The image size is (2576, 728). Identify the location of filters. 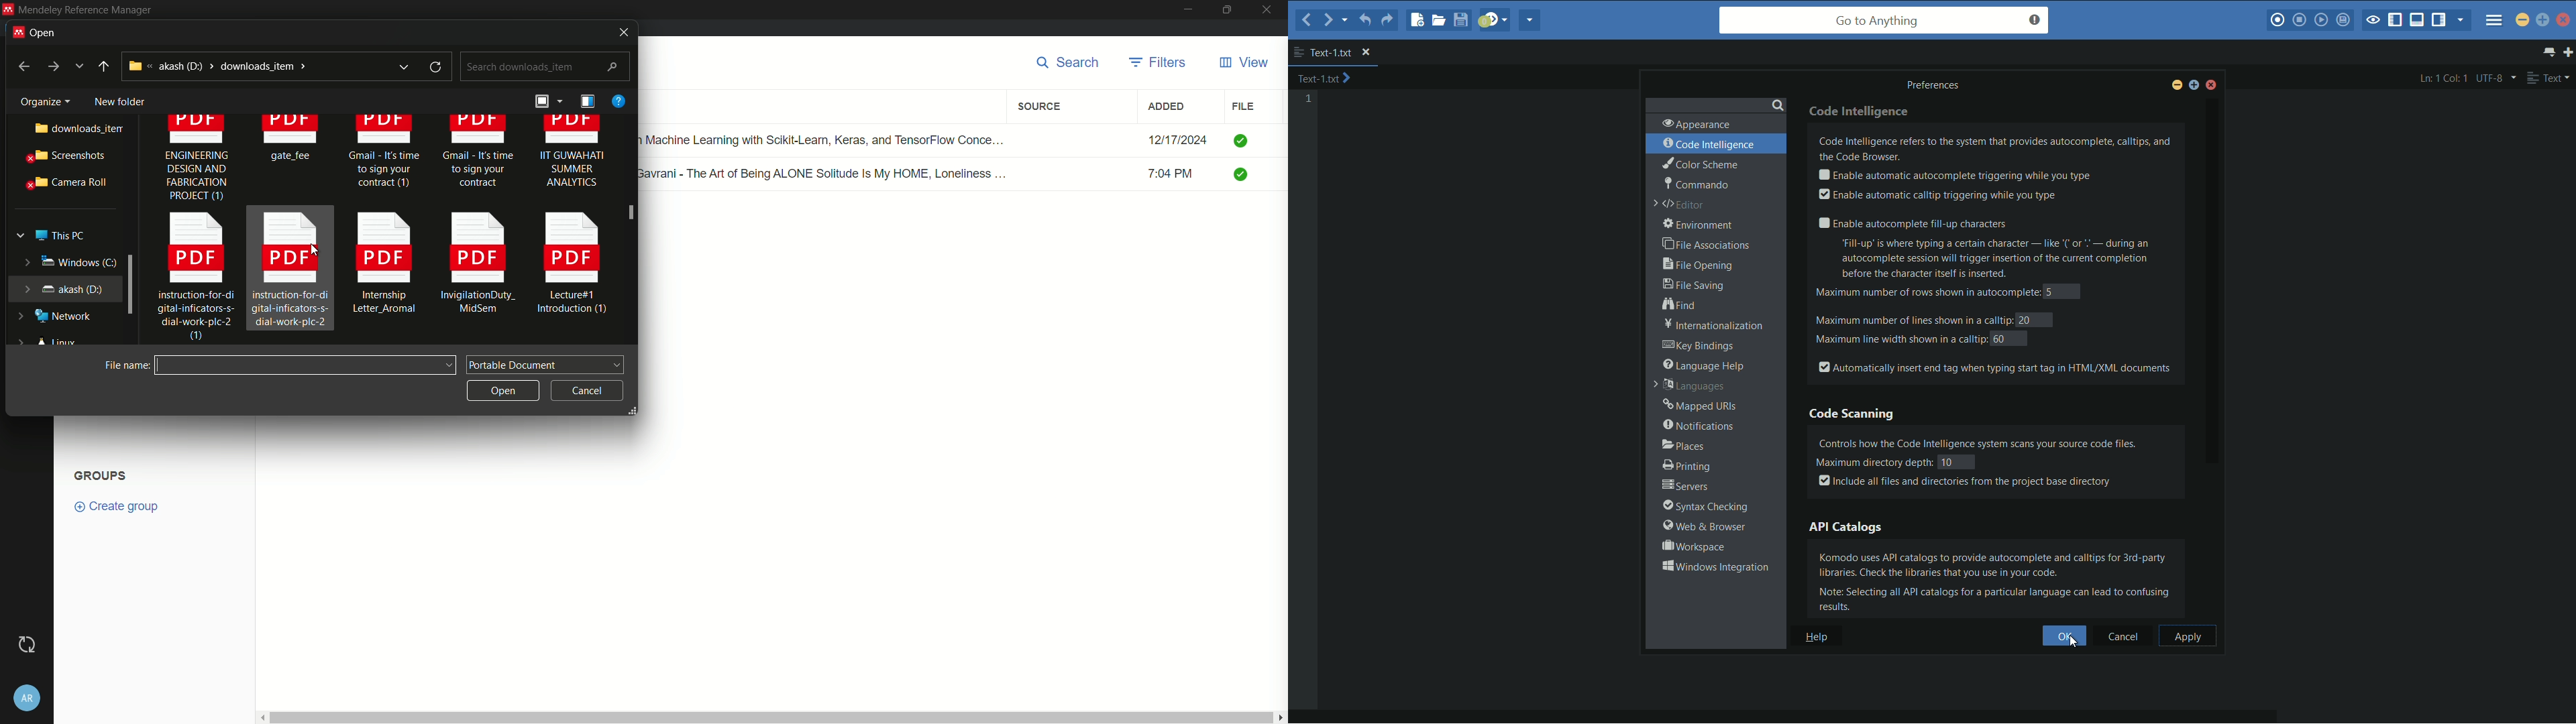
(1159, 63).